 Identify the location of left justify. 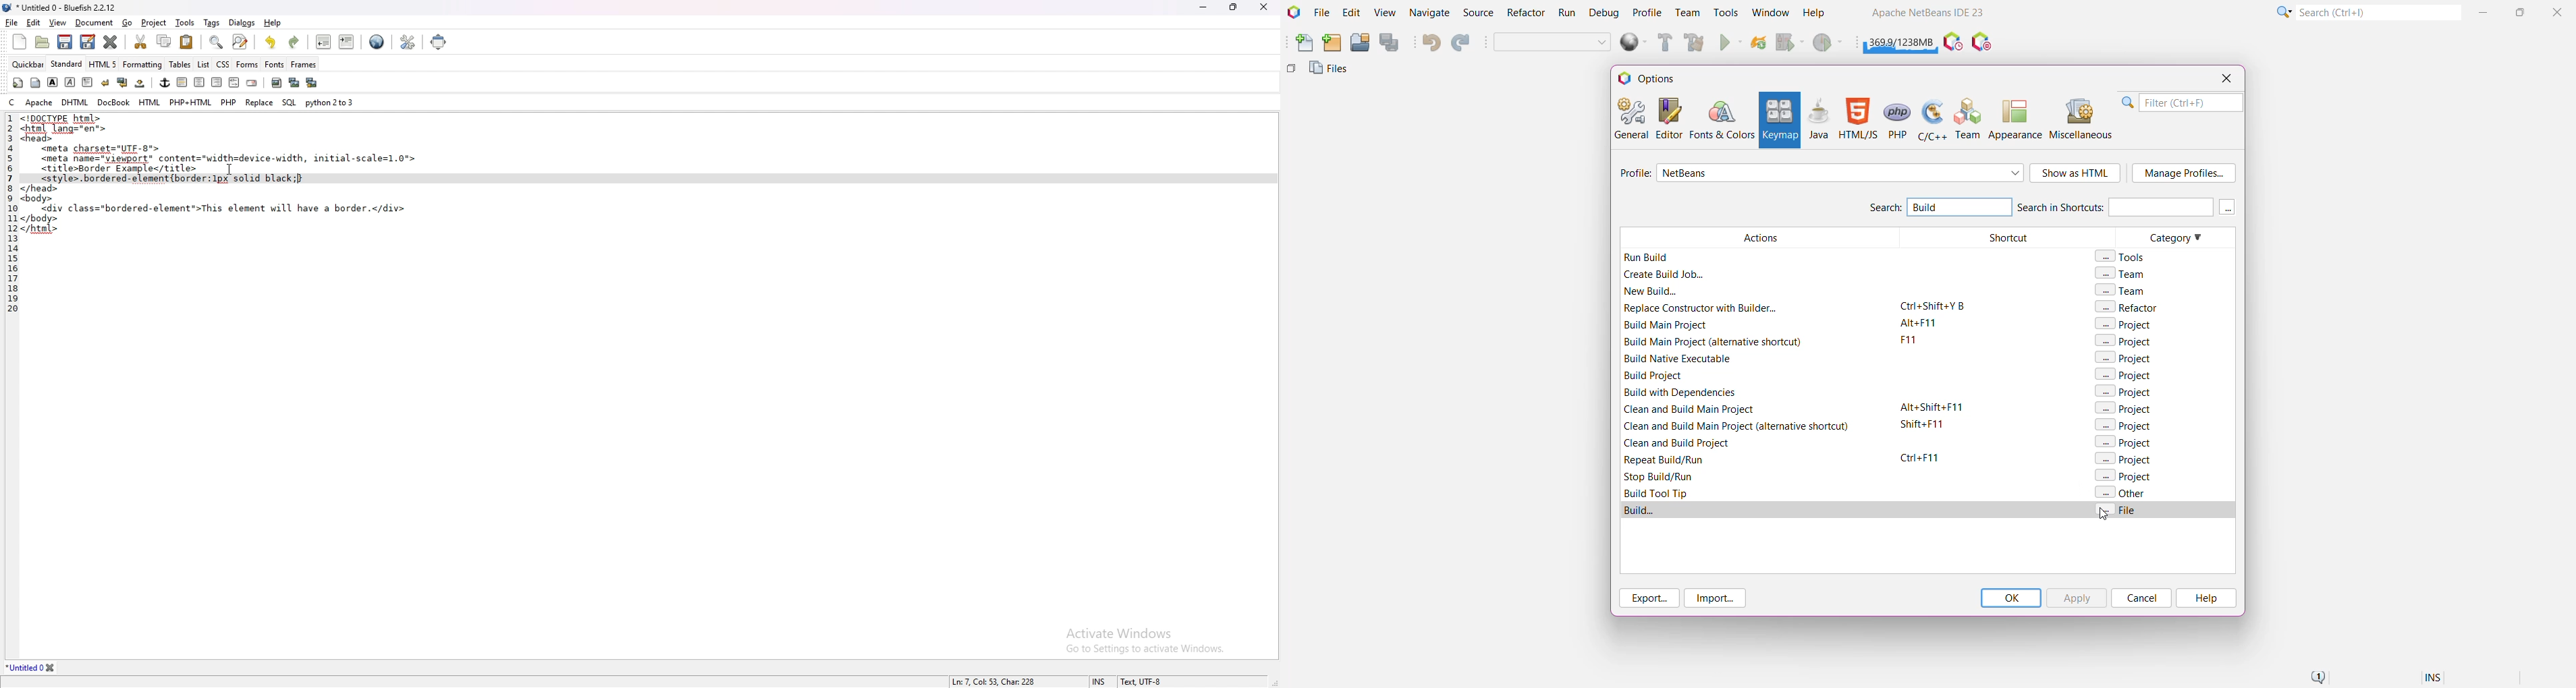
(183, 82).